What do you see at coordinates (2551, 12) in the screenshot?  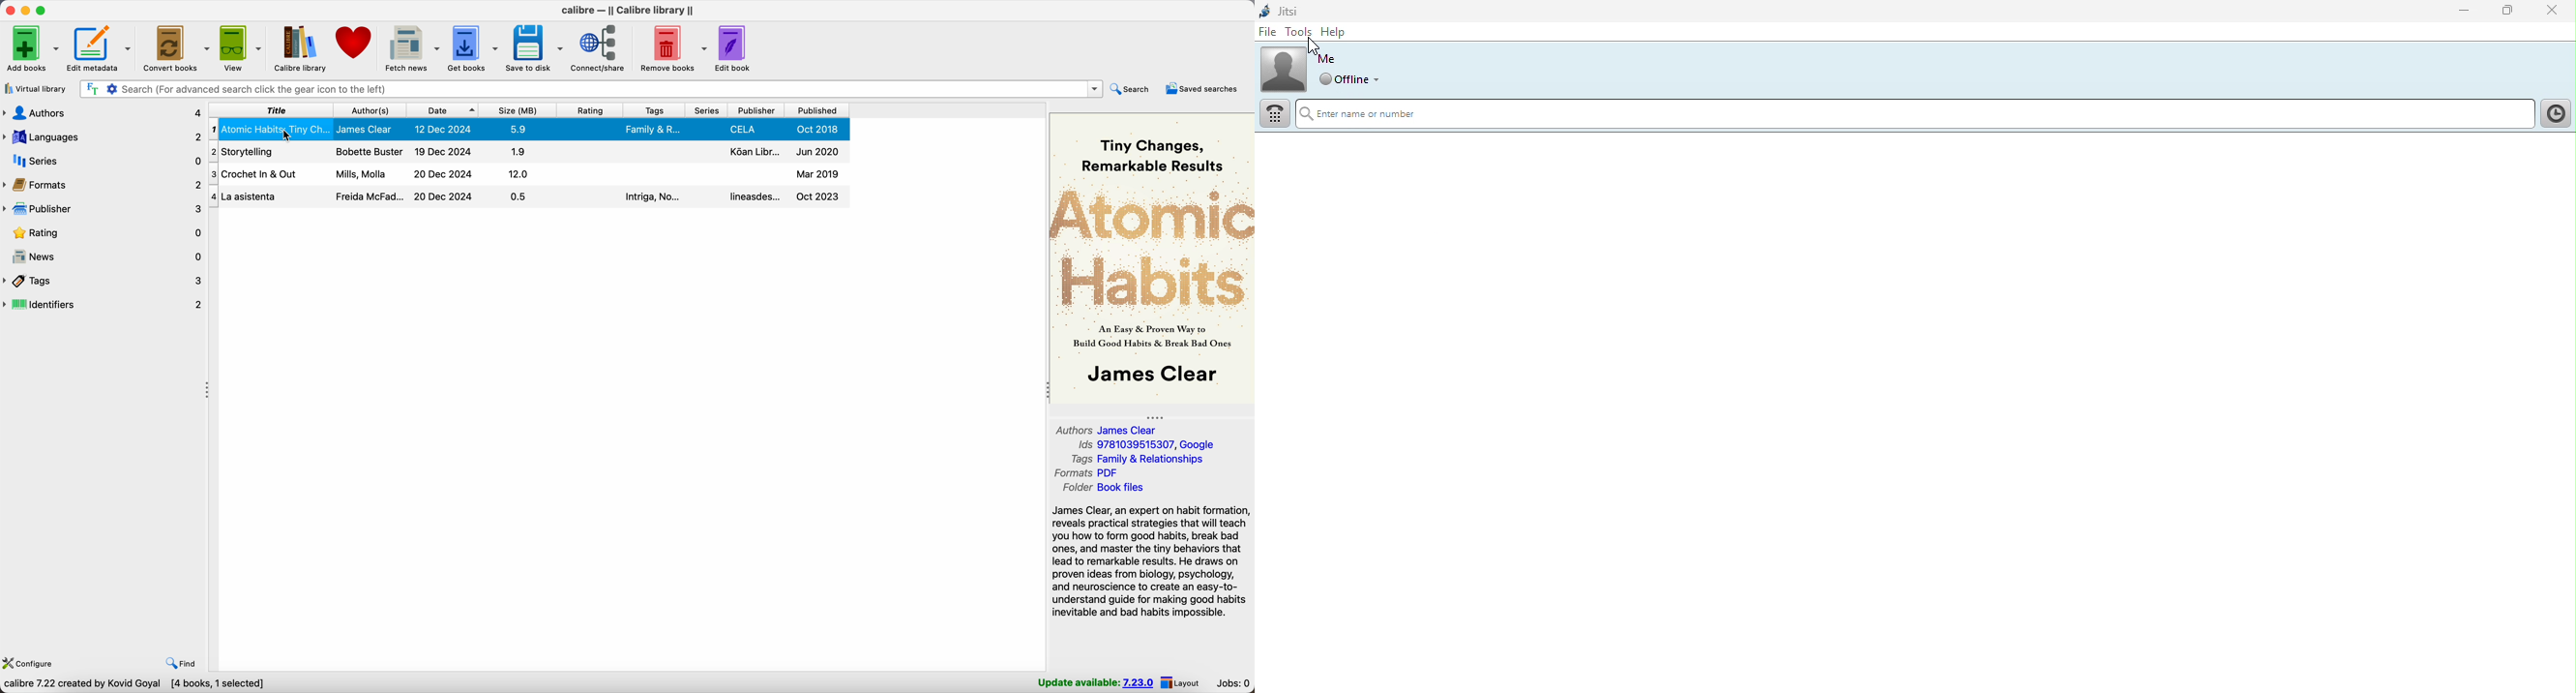 I see `Close` at bounding box center [2551, 12].